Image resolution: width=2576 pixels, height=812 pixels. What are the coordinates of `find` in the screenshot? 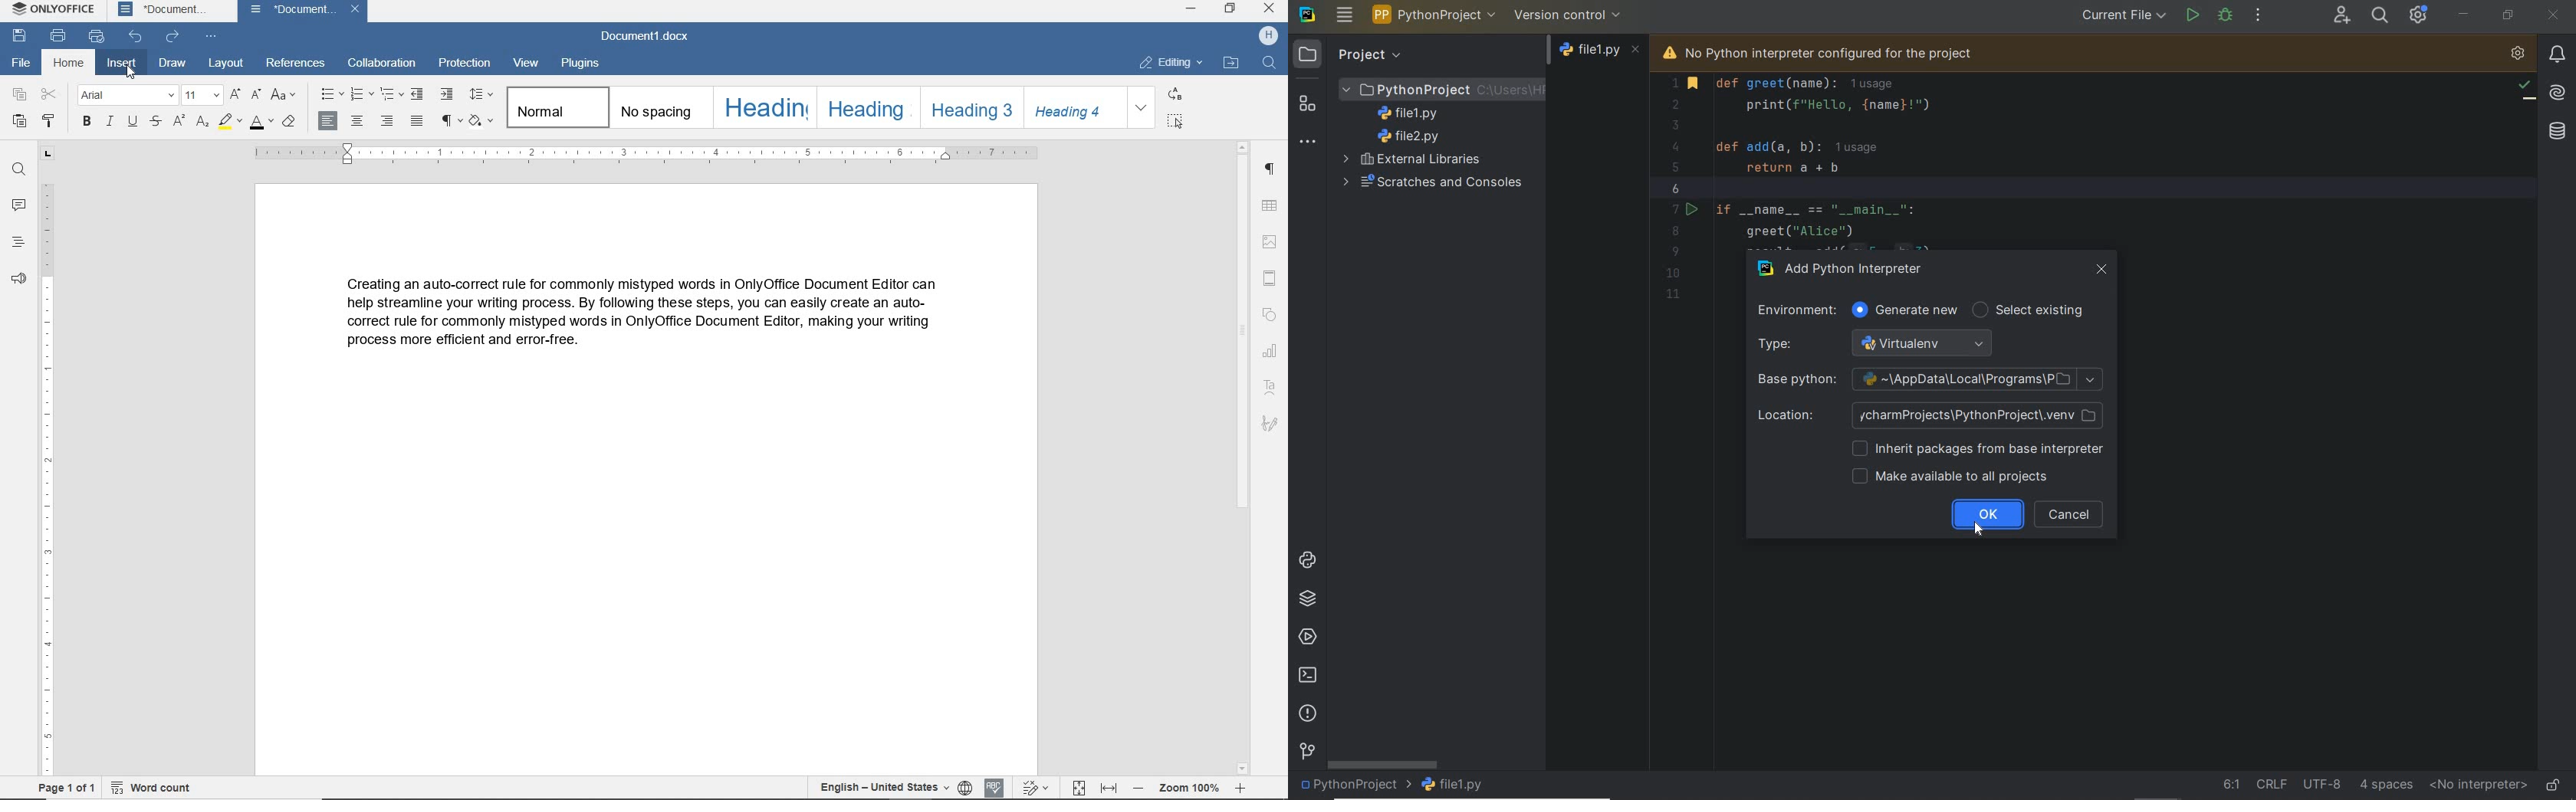 It's located at (18, 169).